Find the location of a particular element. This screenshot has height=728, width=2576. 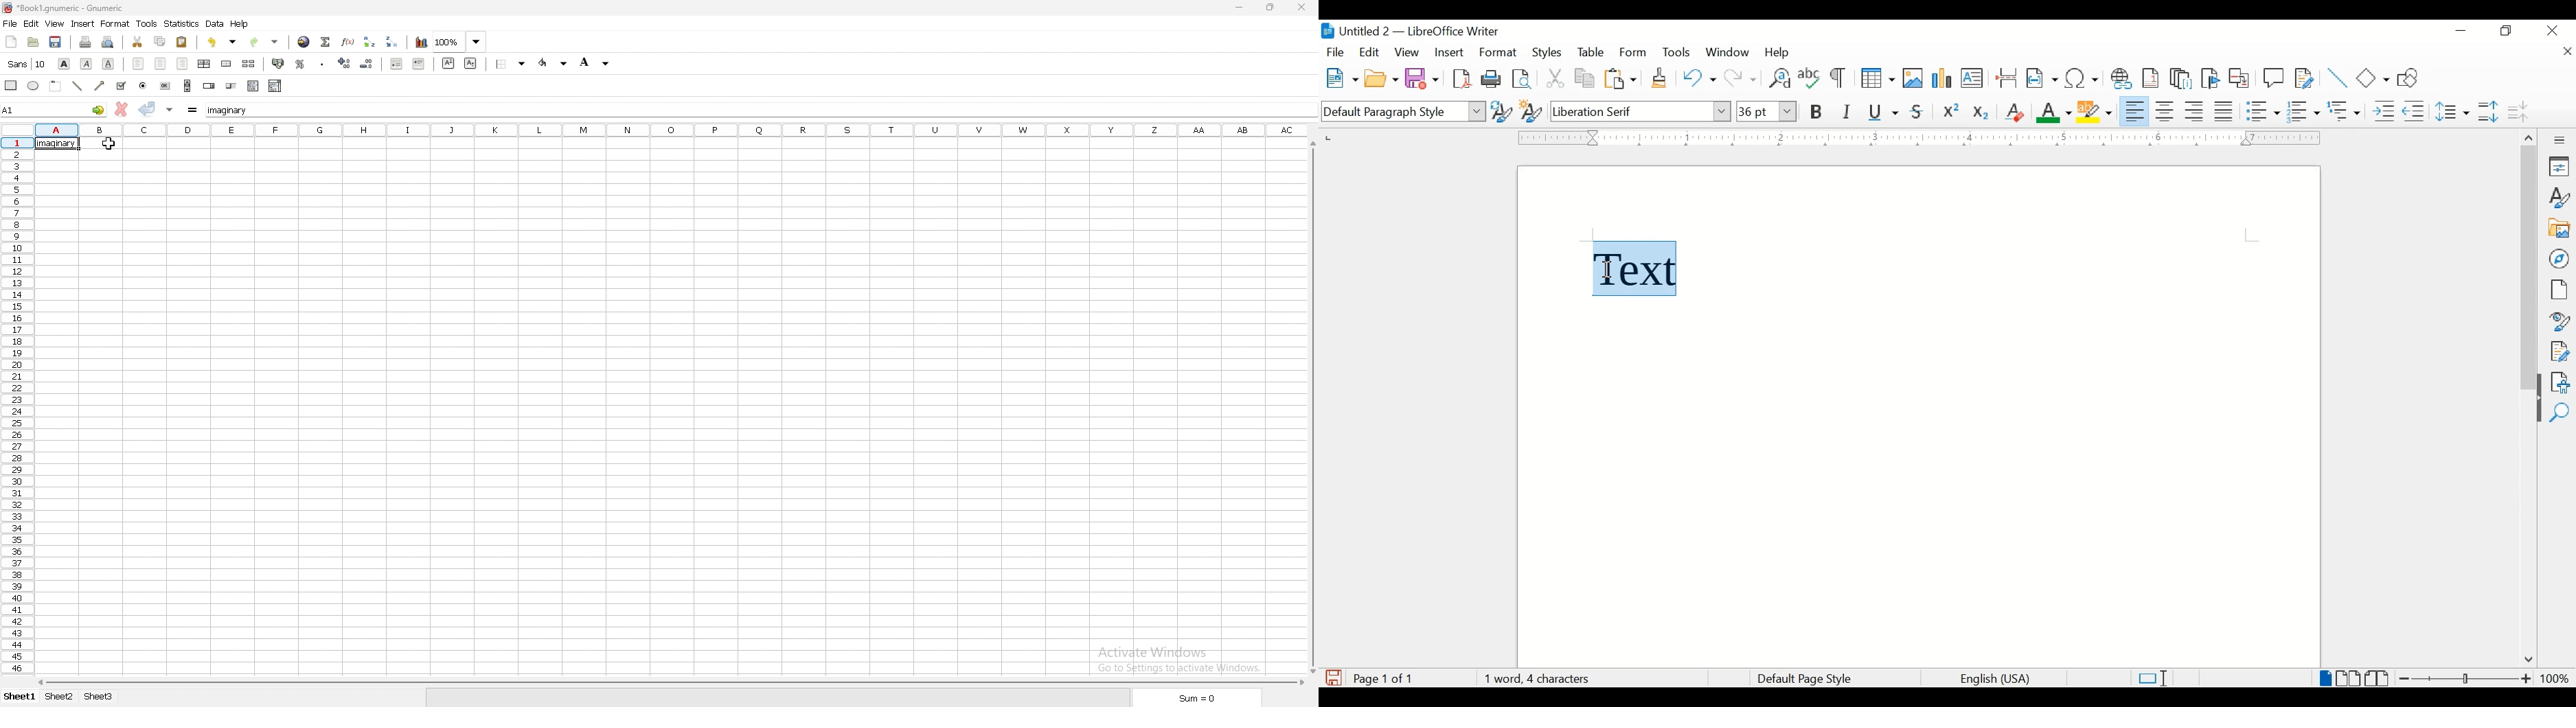

table is located at coordinates (1591, 52).